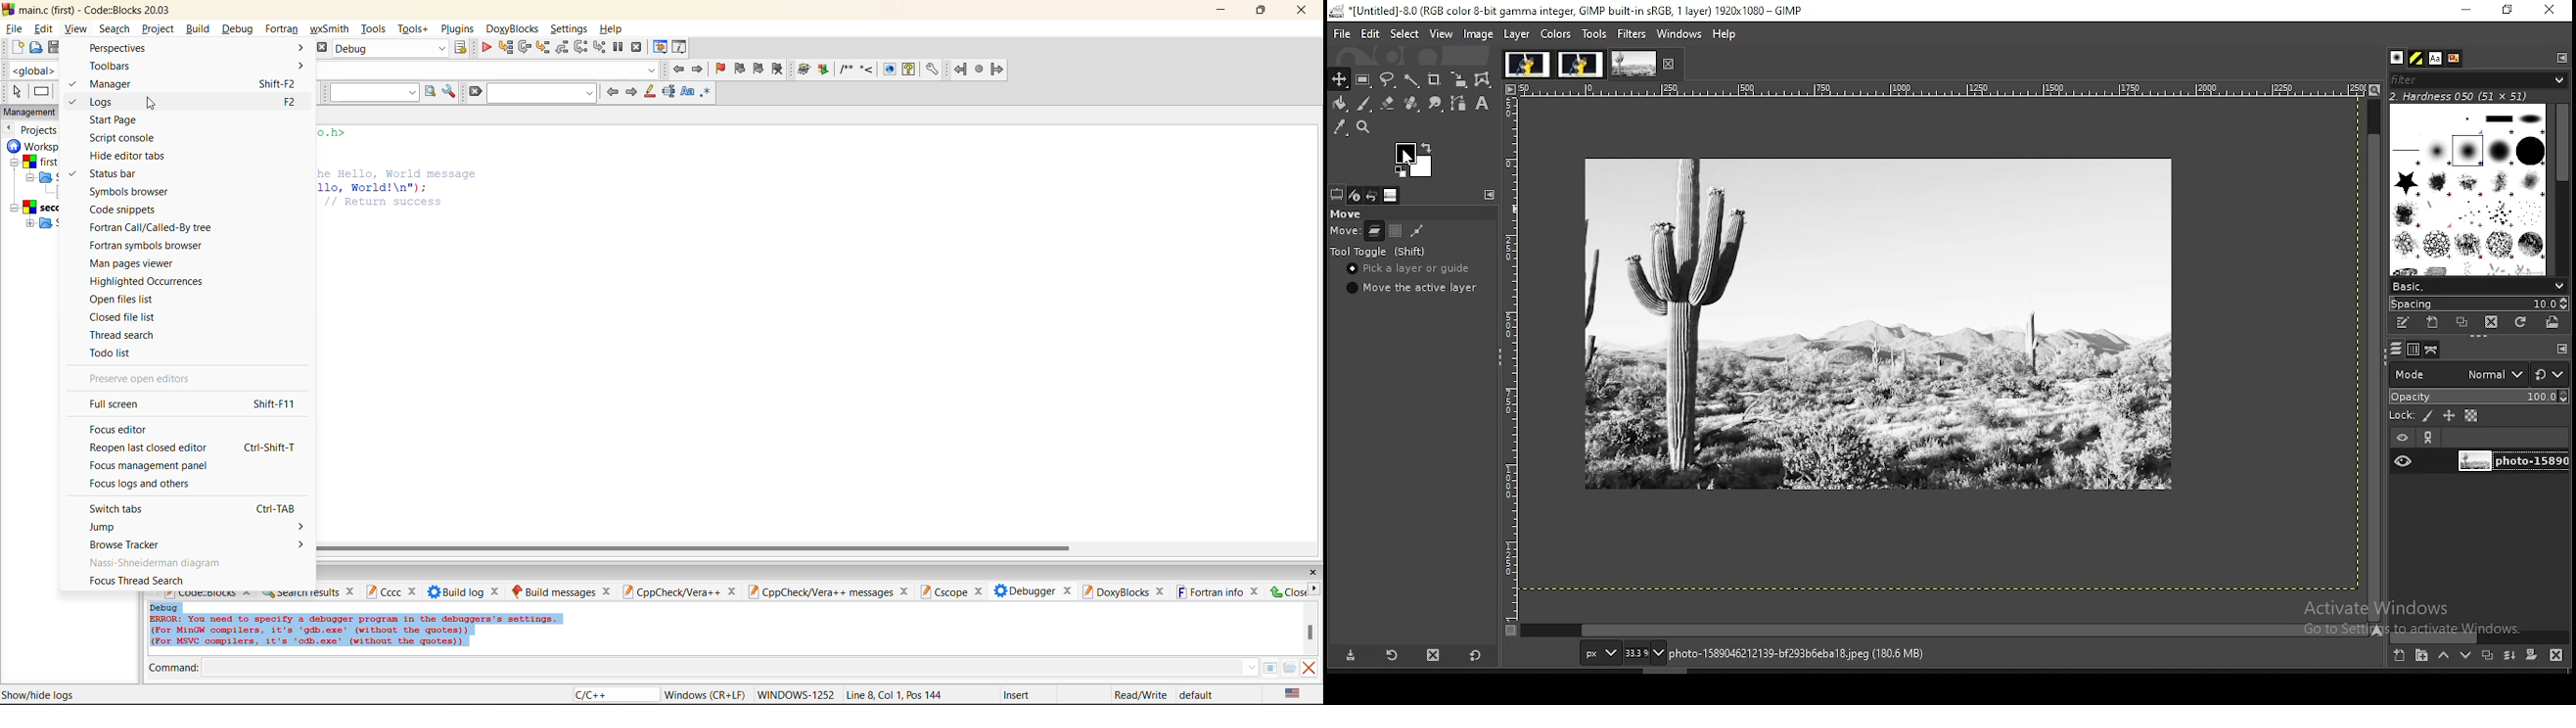 The width and height of the screenshot is (2576, 728). Describe the element at coordinates (44, 92) in the screenshot. I see `instruction` at that location.